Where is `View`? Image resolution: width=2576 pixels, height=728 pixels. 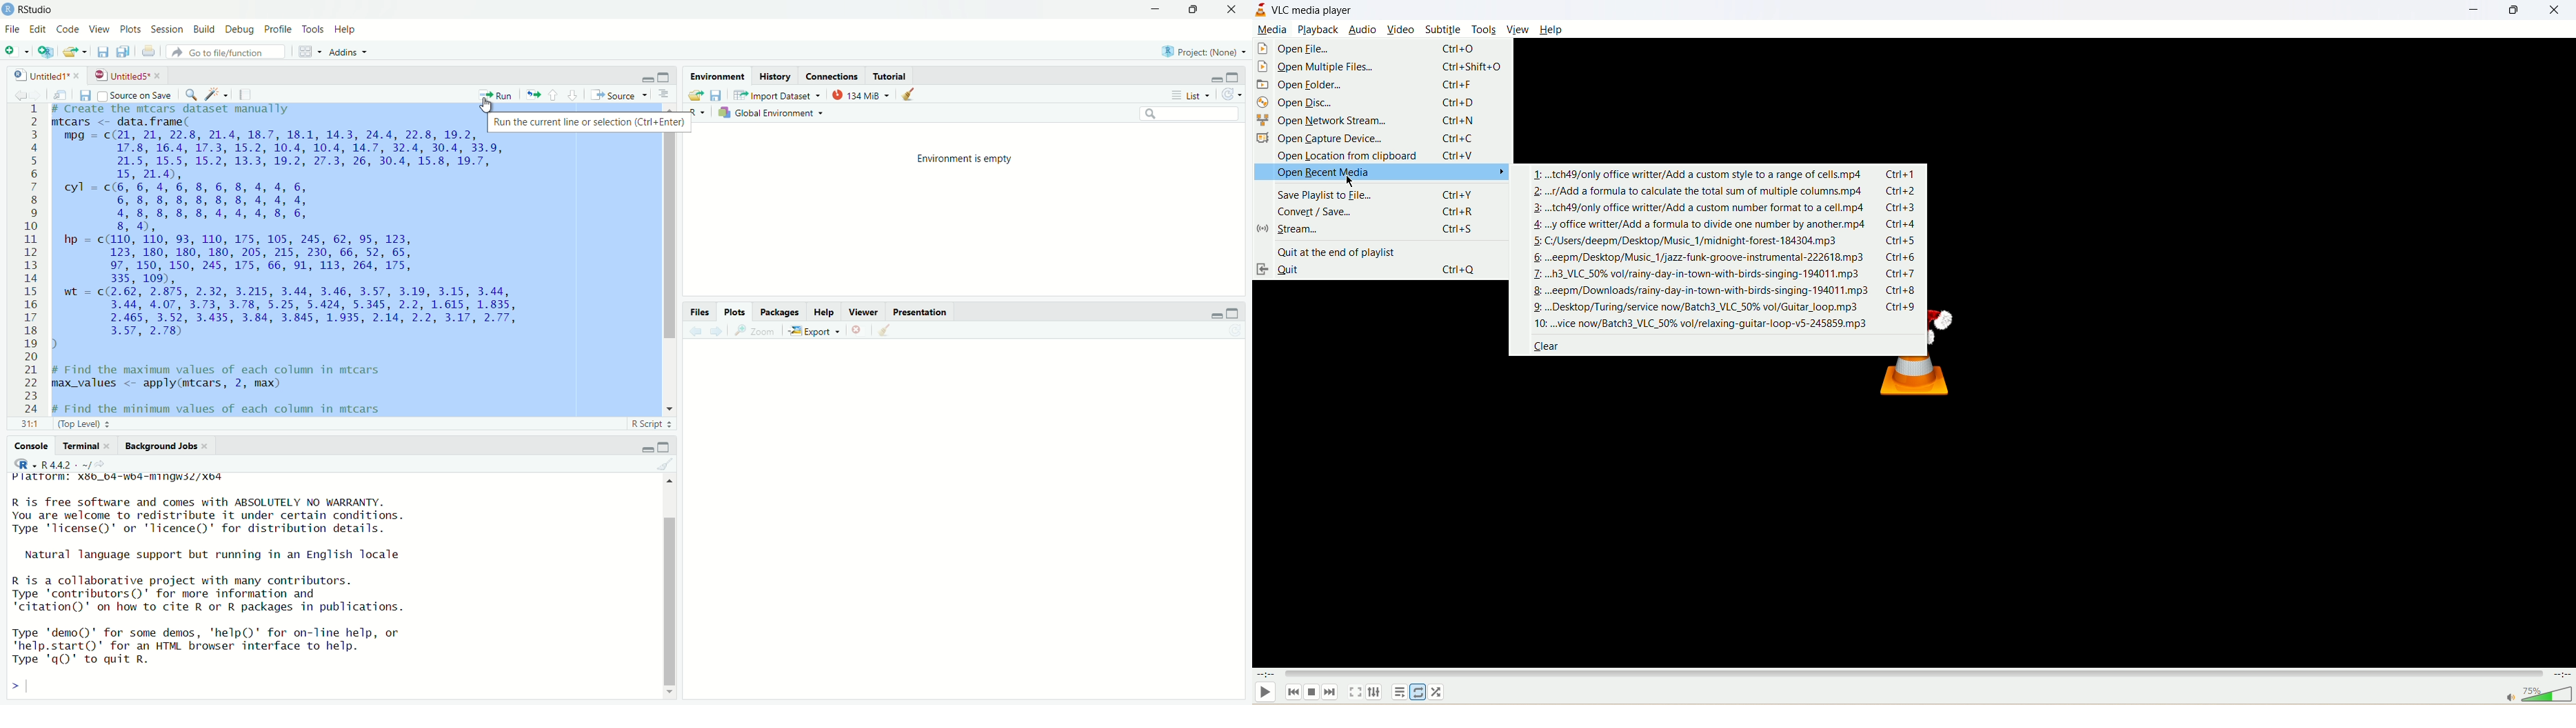 View is located at coordinates (101, 29).